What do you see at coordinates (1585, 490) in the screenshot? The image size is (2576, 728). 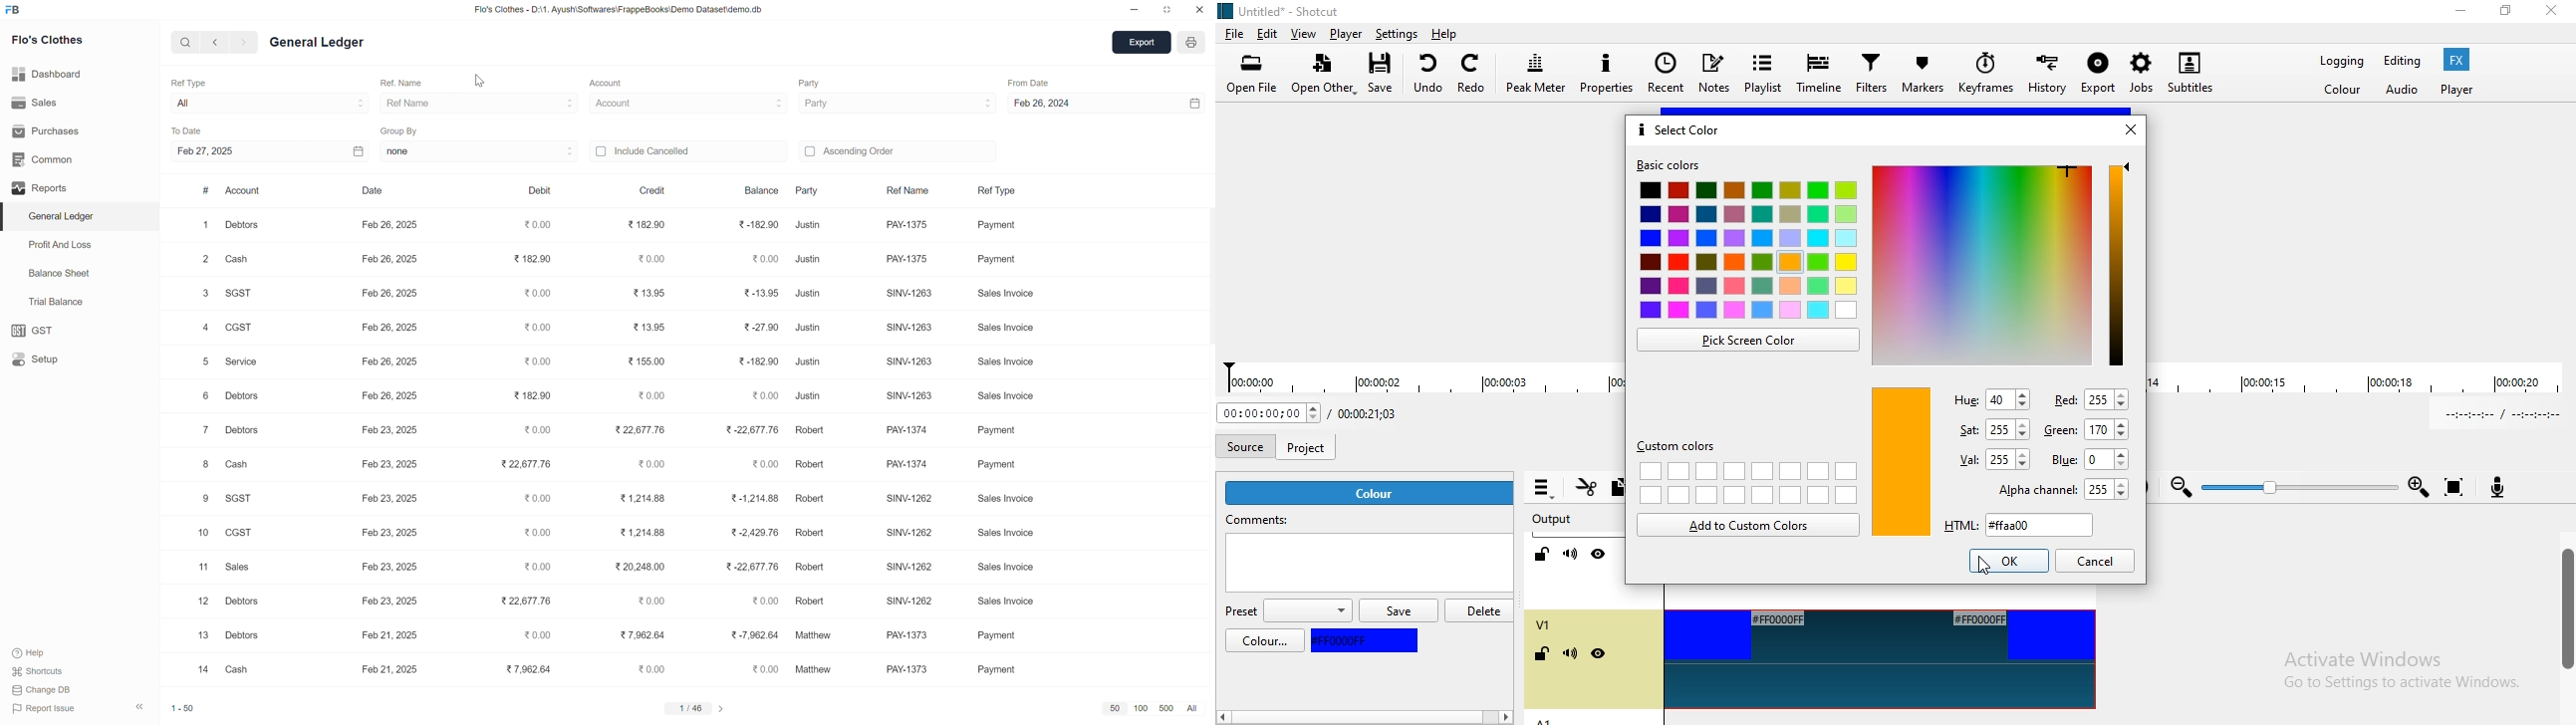 I see `Cut` at bounding box center [1585, 490].